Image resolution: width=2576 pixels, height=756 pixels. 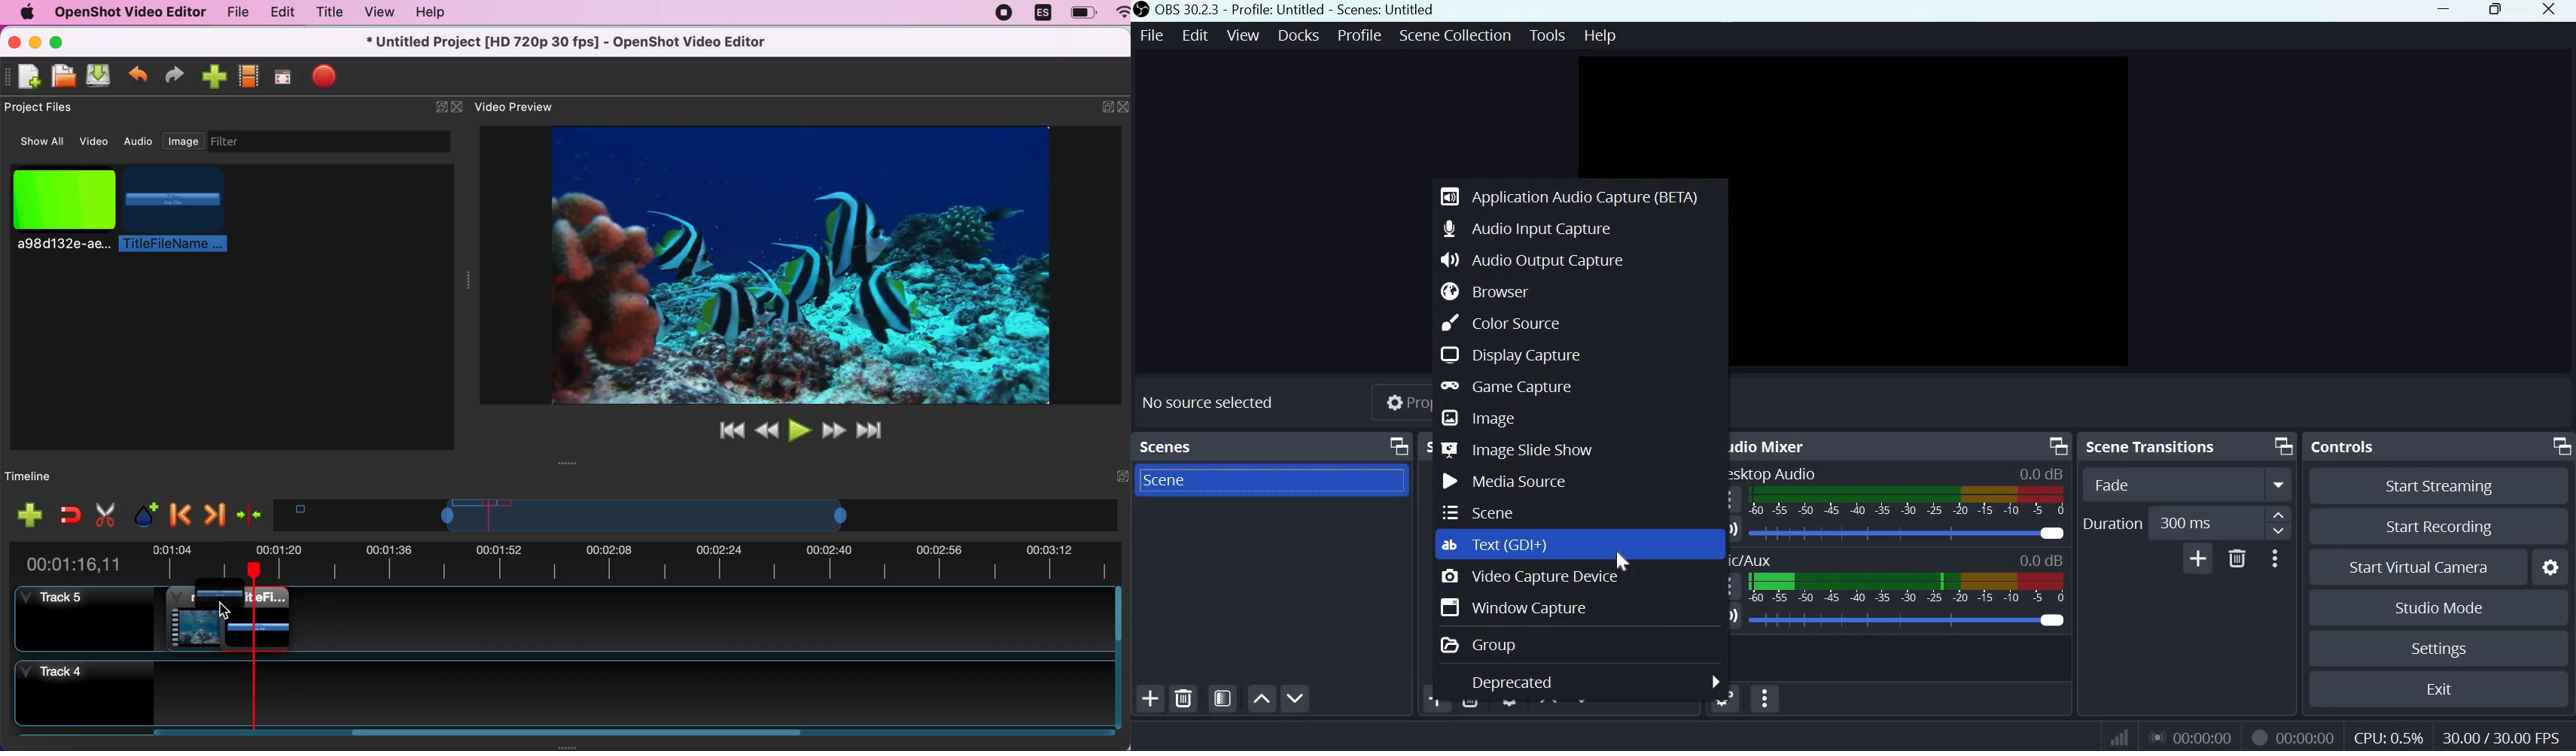 I want to click on  Dock Options icon, so click(x=1399, y=446).